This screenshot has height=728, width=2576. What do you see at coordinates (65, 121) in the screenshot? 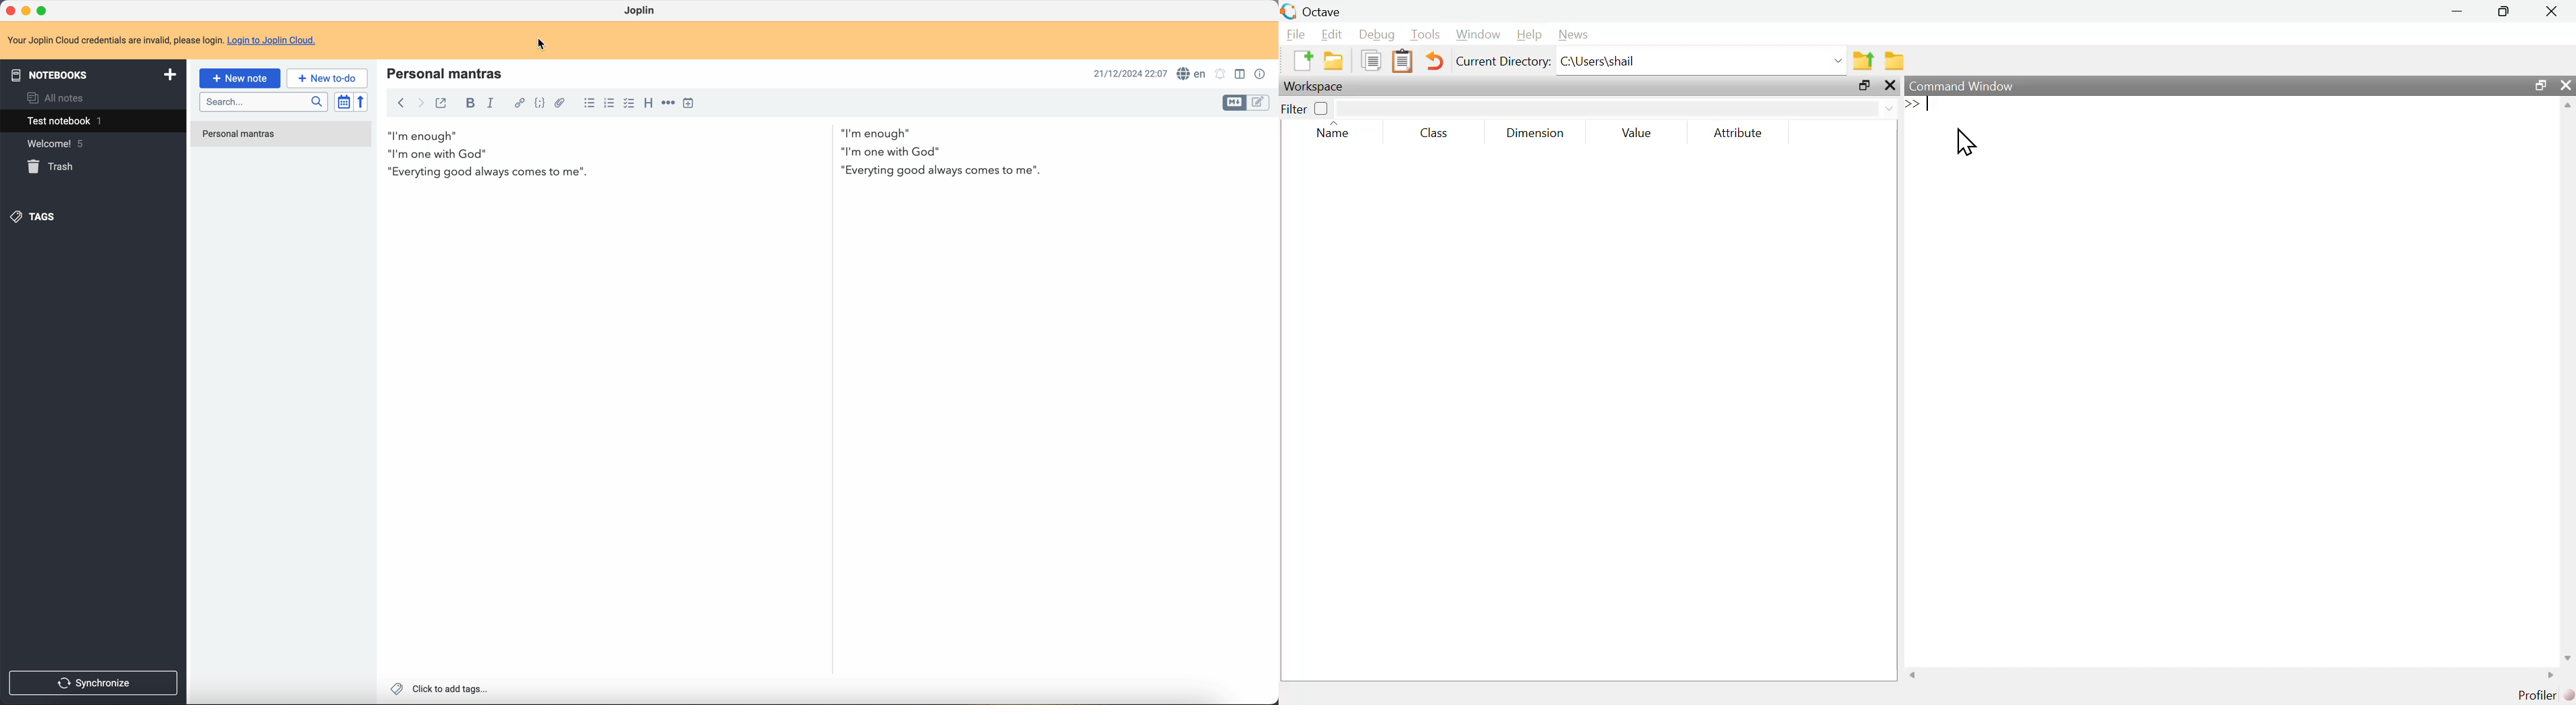
I see `test notebook` at bounding box center [65, 121].